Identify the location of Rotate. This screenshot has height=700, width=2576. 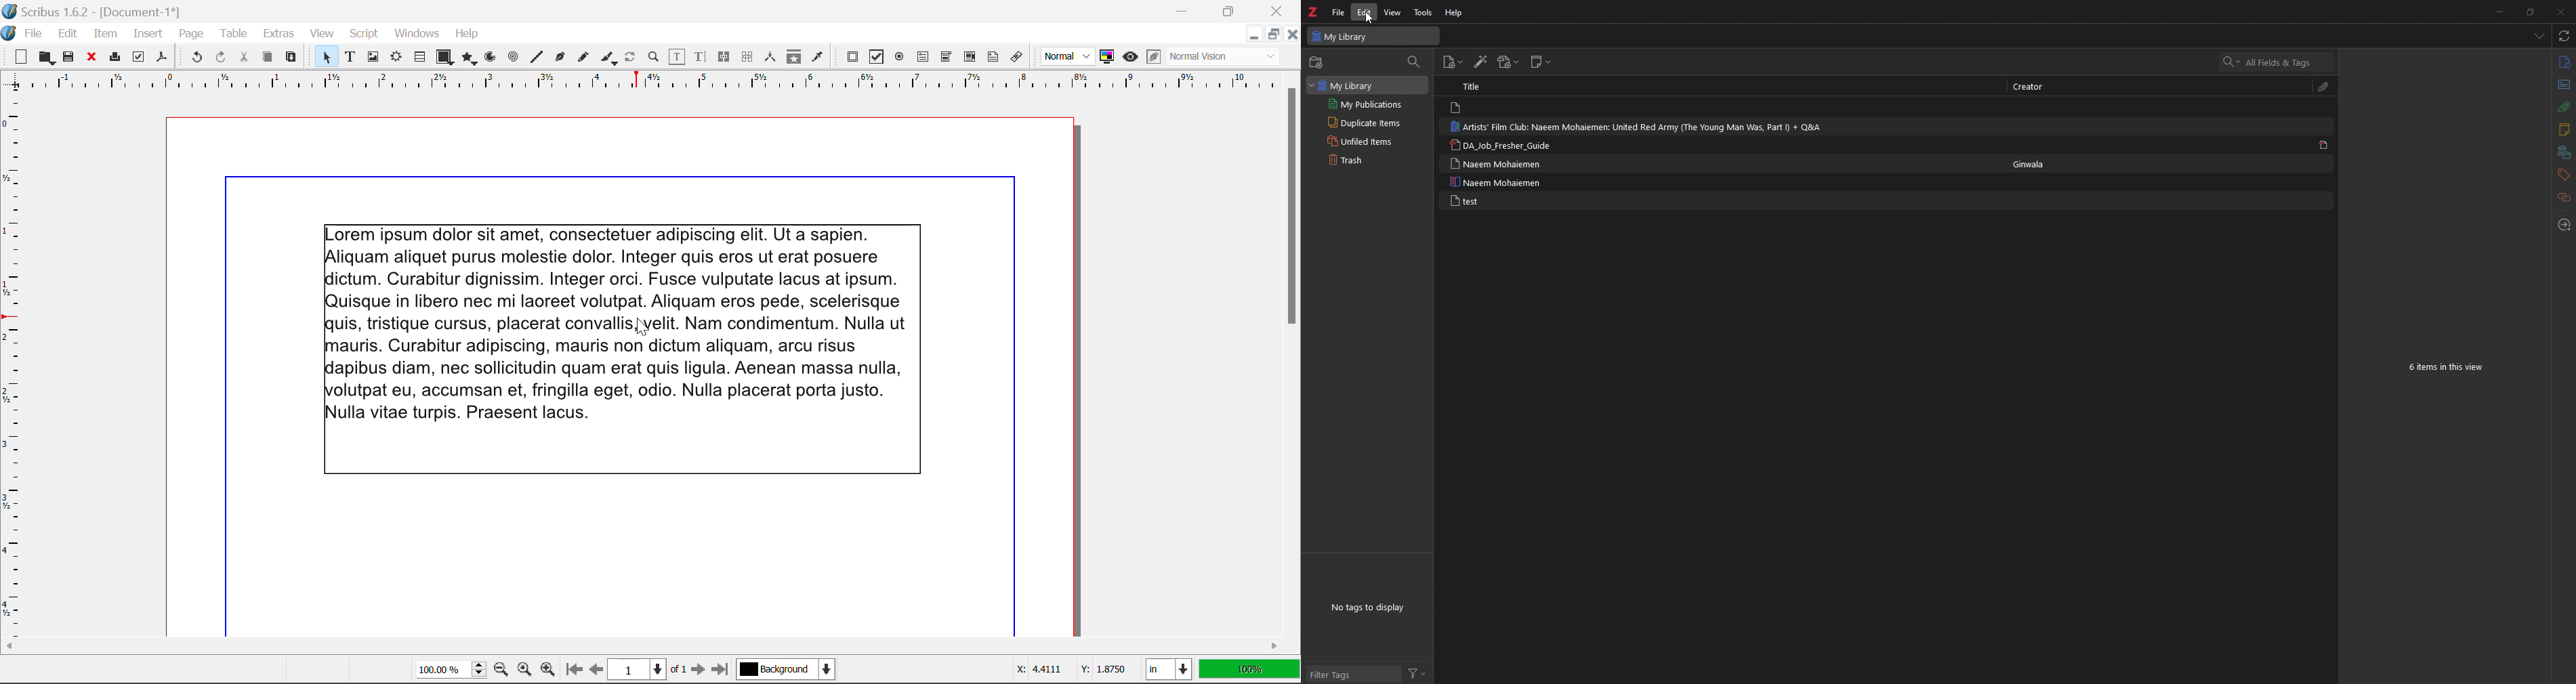
(631, 57).